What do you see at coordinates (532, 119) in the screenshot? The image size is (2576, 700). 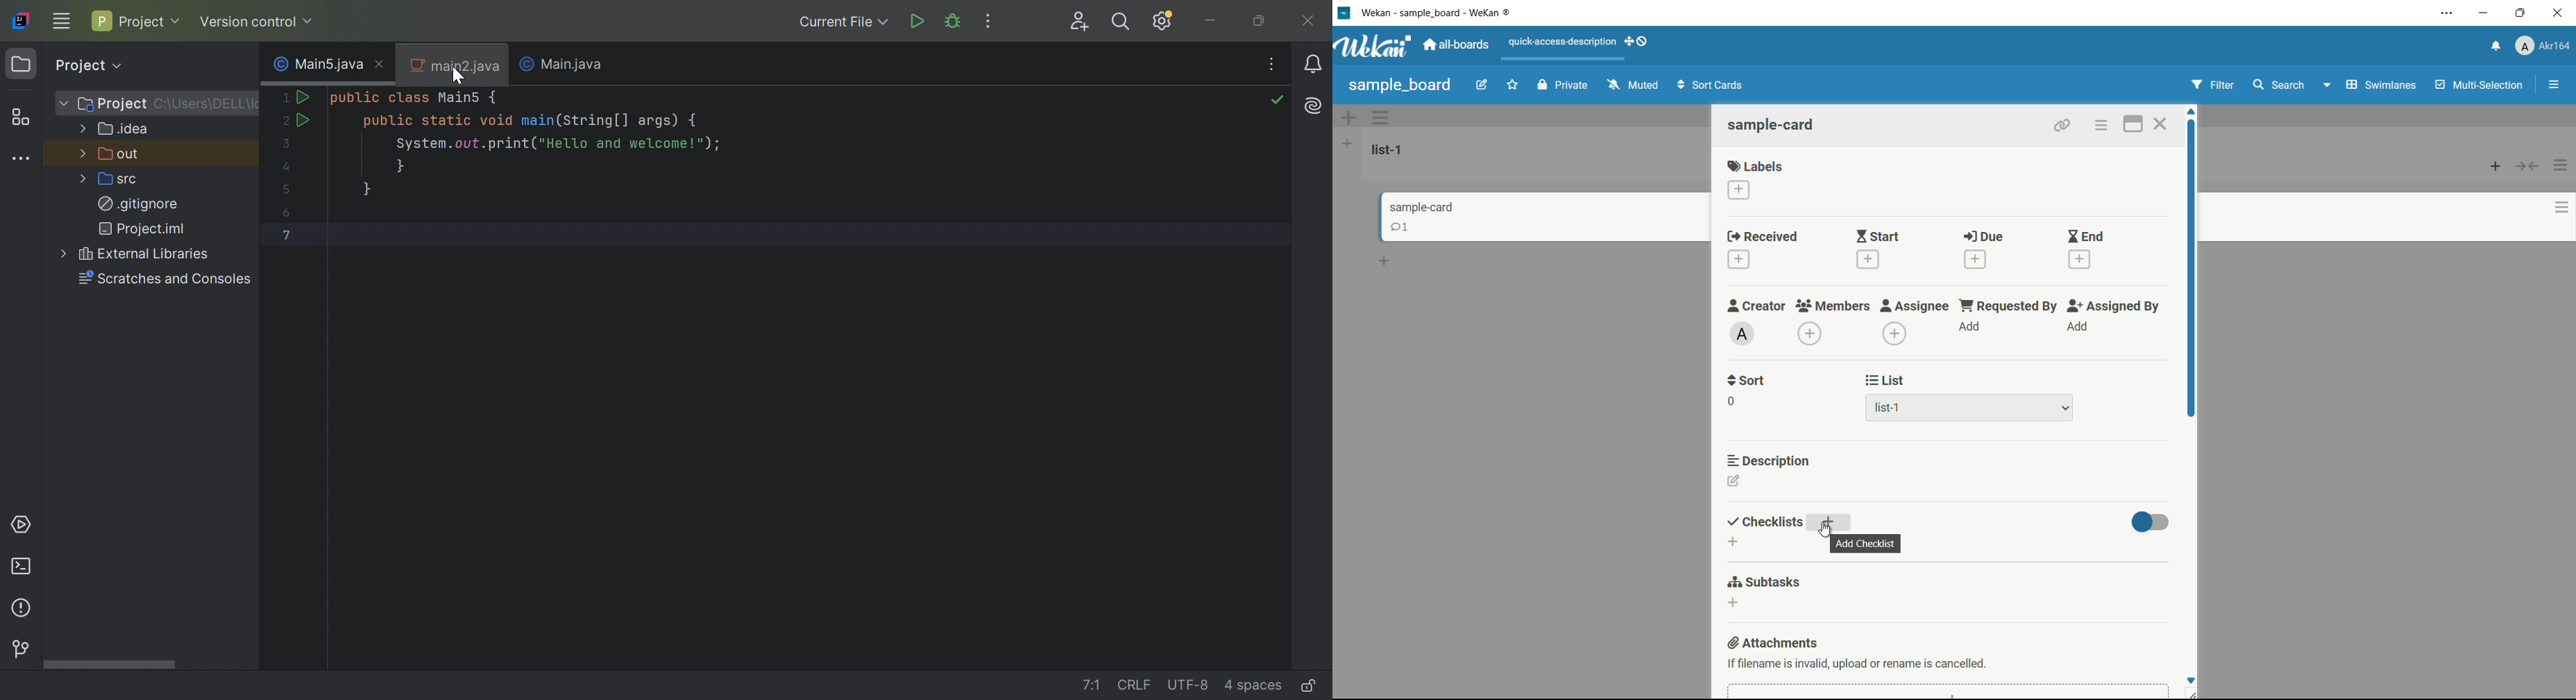 I see `public static void main(String [] args) {` at bounding box center [532, 119].